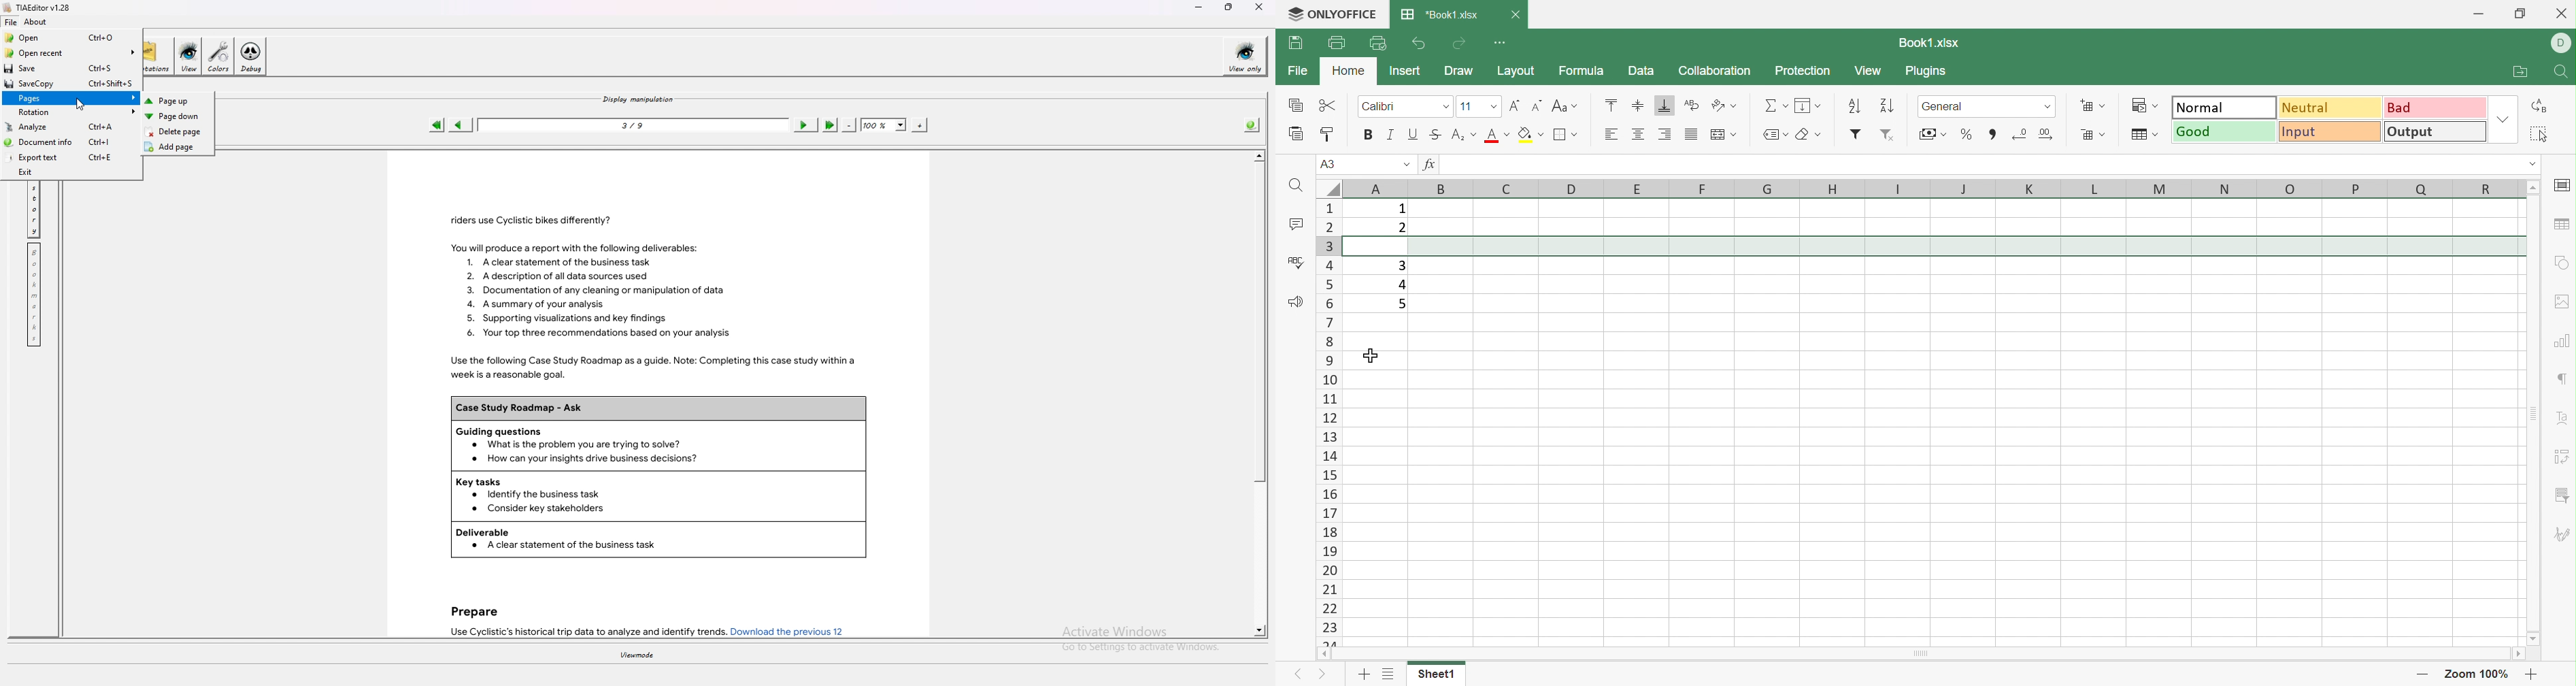 The width and height of the screenshot is (2576, 700). I want to click on Drop Down, so click(1785, 104).